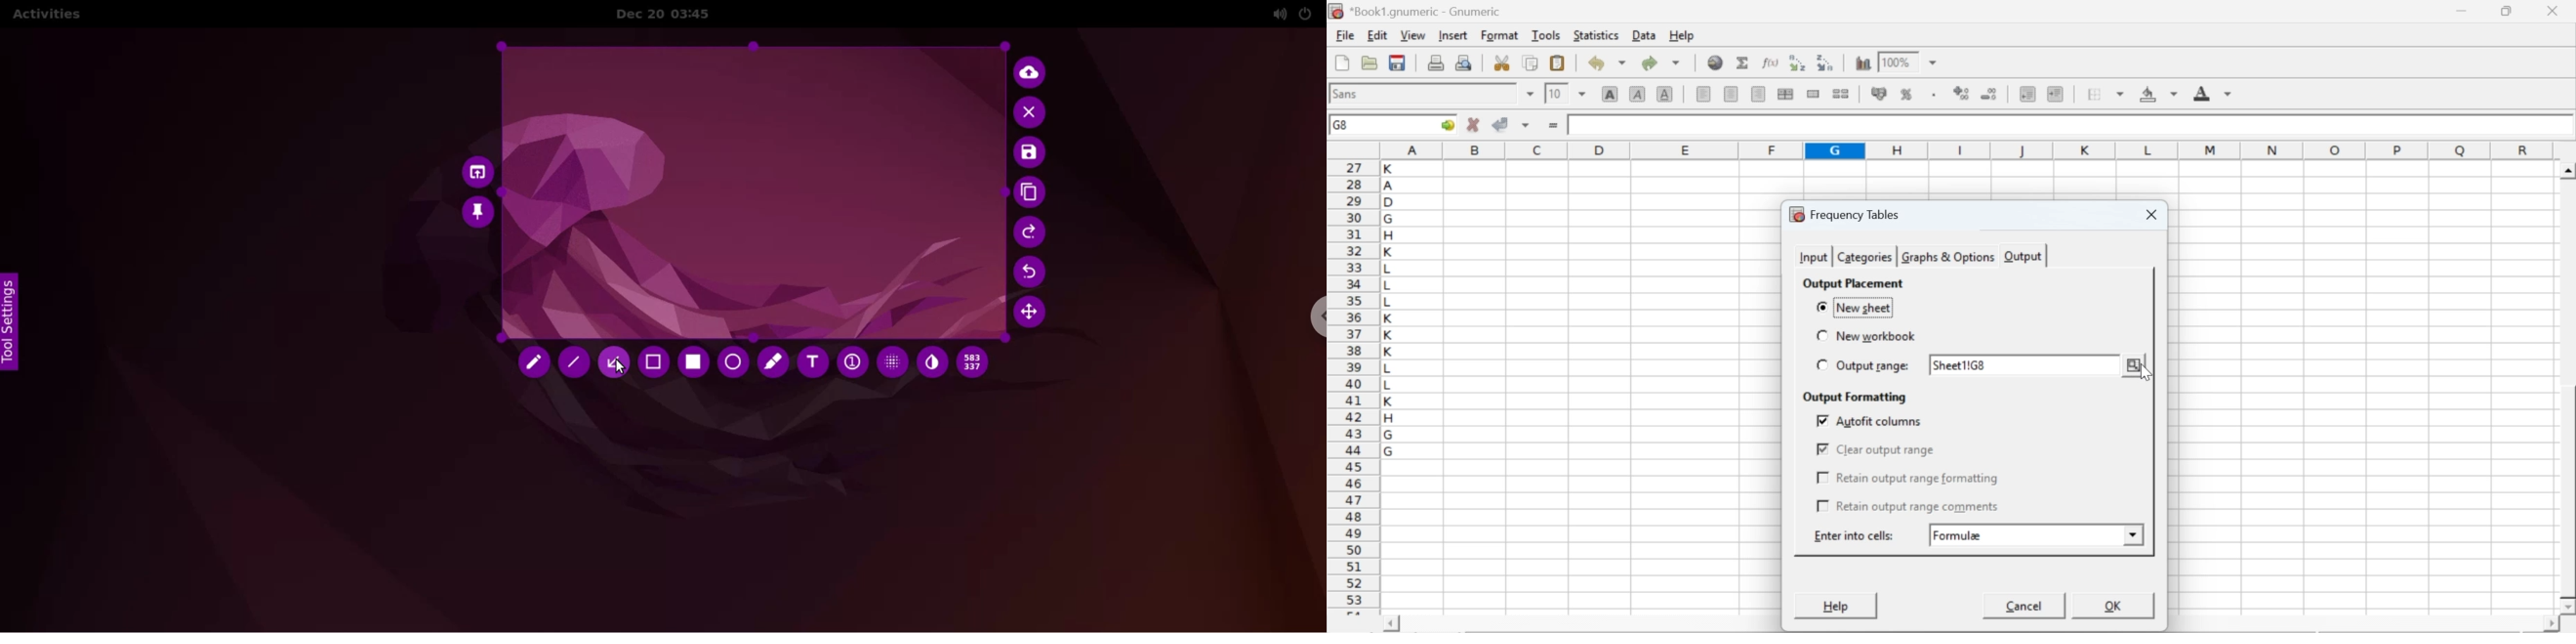 This screenshot has width=2576, height=644. What do you see at coordinates (1684, 36) in the screenshot?
I see `help` at bounding box center [1684, 36].